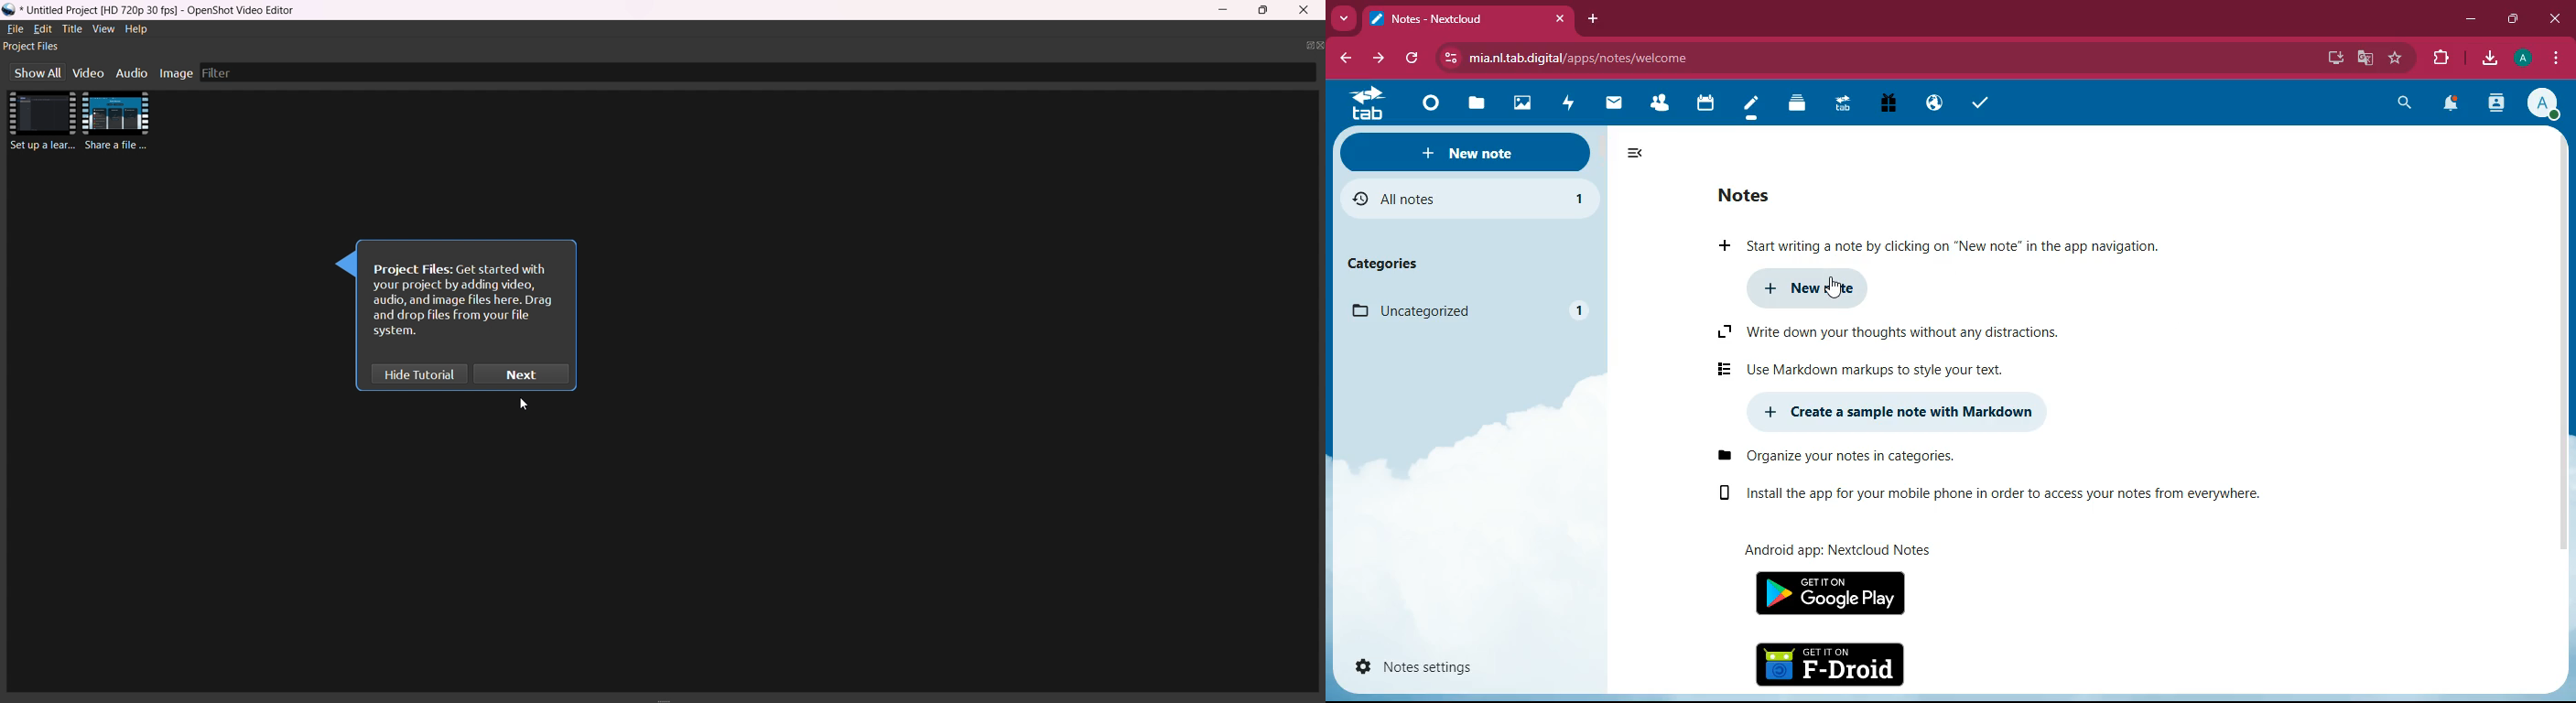 The width and height of the screenshot is (2576, 728). Describe the element at coordinates (2450, 105) in the screenshot. I see `notifications` at that location.